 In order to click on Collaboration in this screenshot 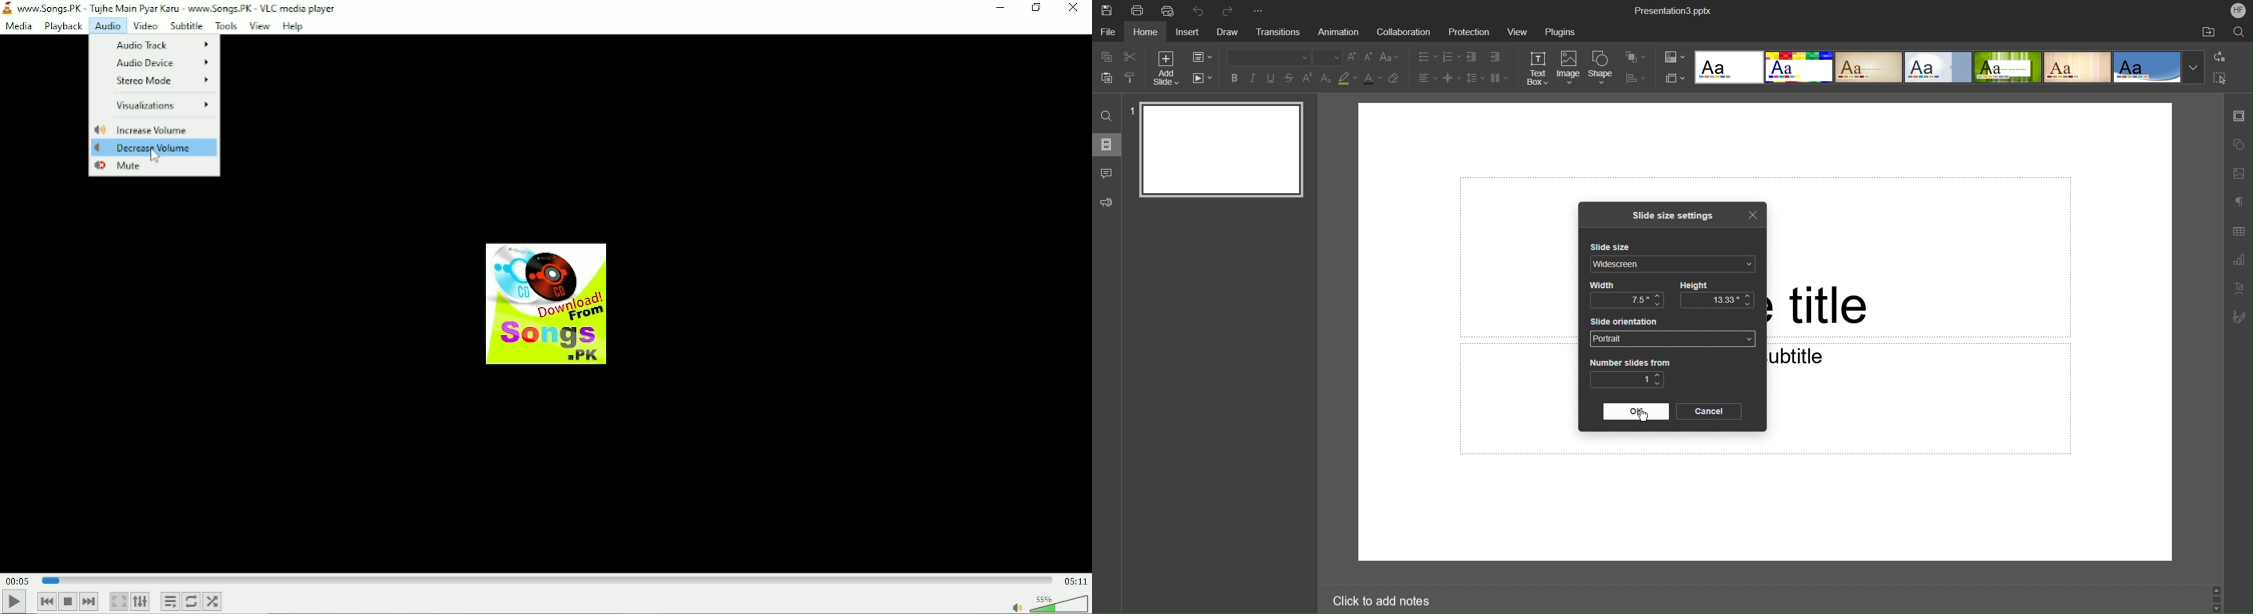, I will do `click(1404, 33)`.